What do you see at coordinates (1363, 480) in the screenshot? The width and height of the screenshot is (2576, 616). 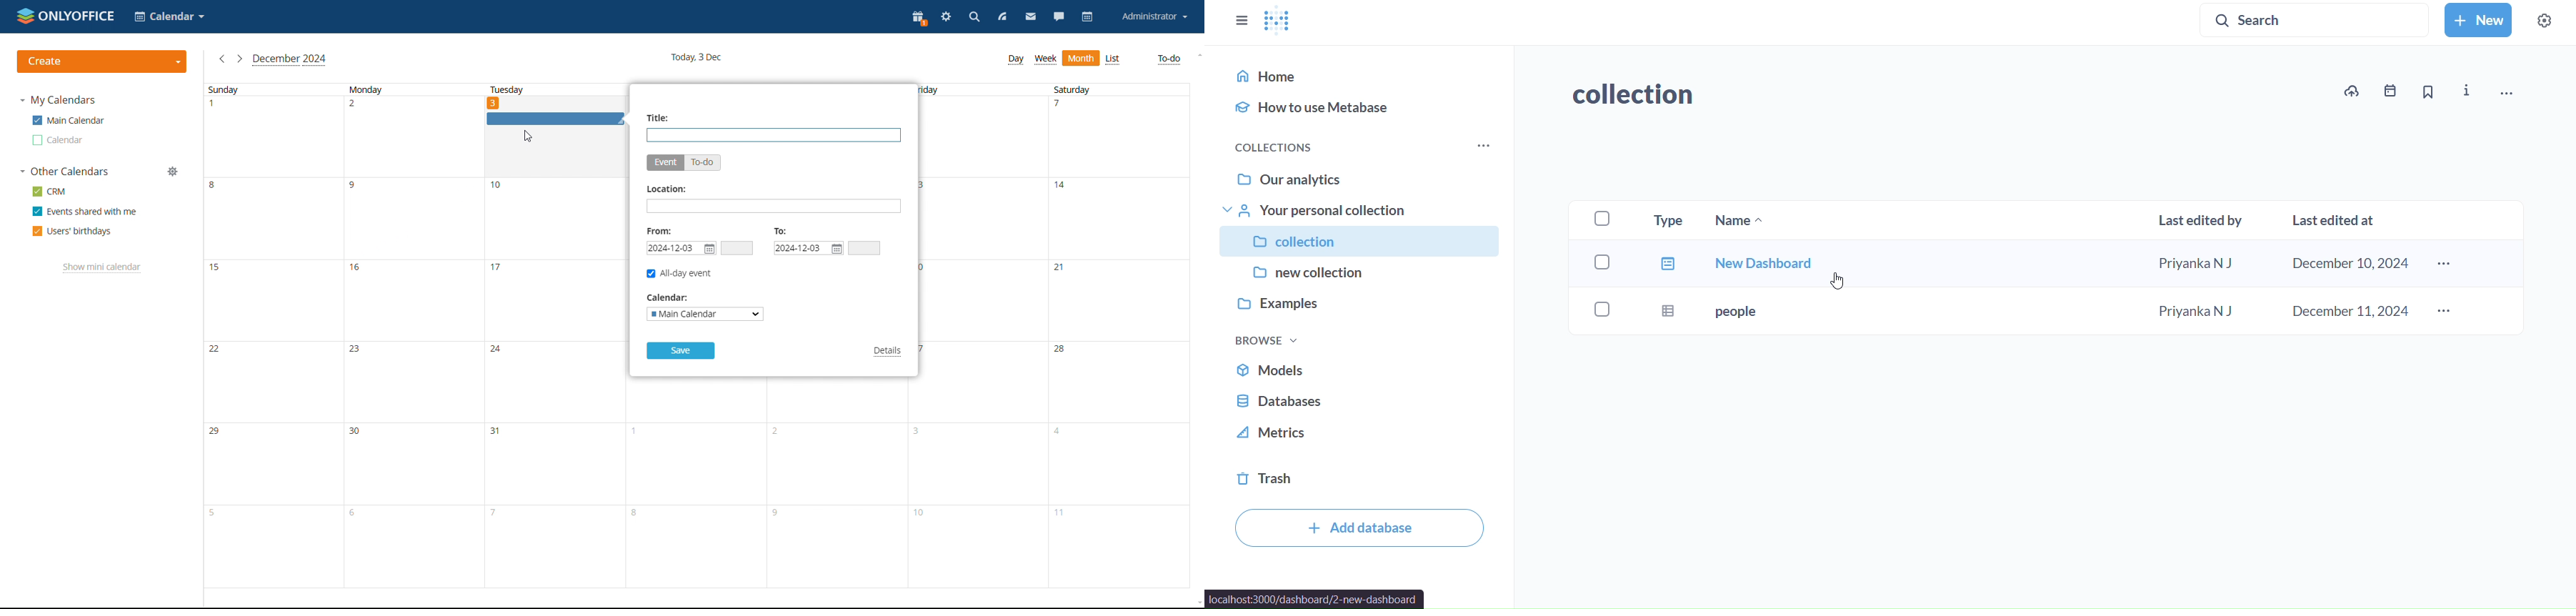 I see `trash` at bounding box center [1363, 480].